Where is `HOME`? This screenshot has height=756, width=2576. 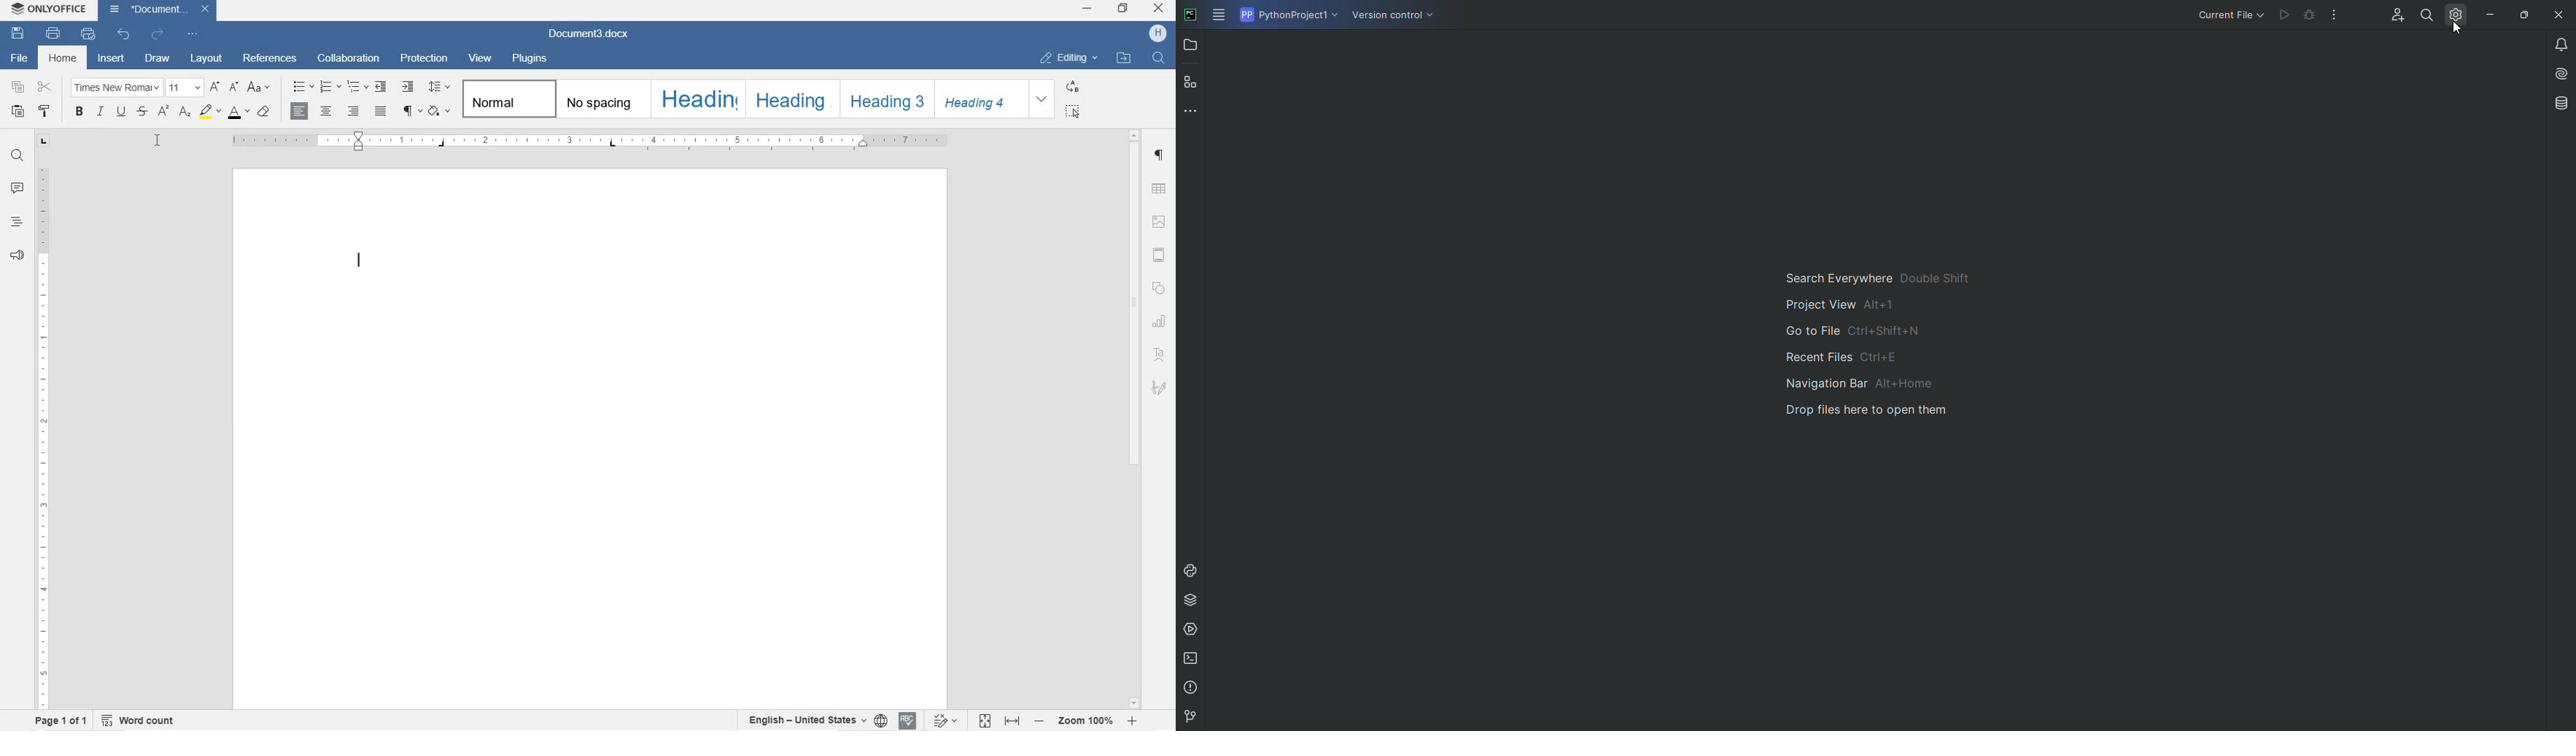 HOME is located at coordinates (62, 58).